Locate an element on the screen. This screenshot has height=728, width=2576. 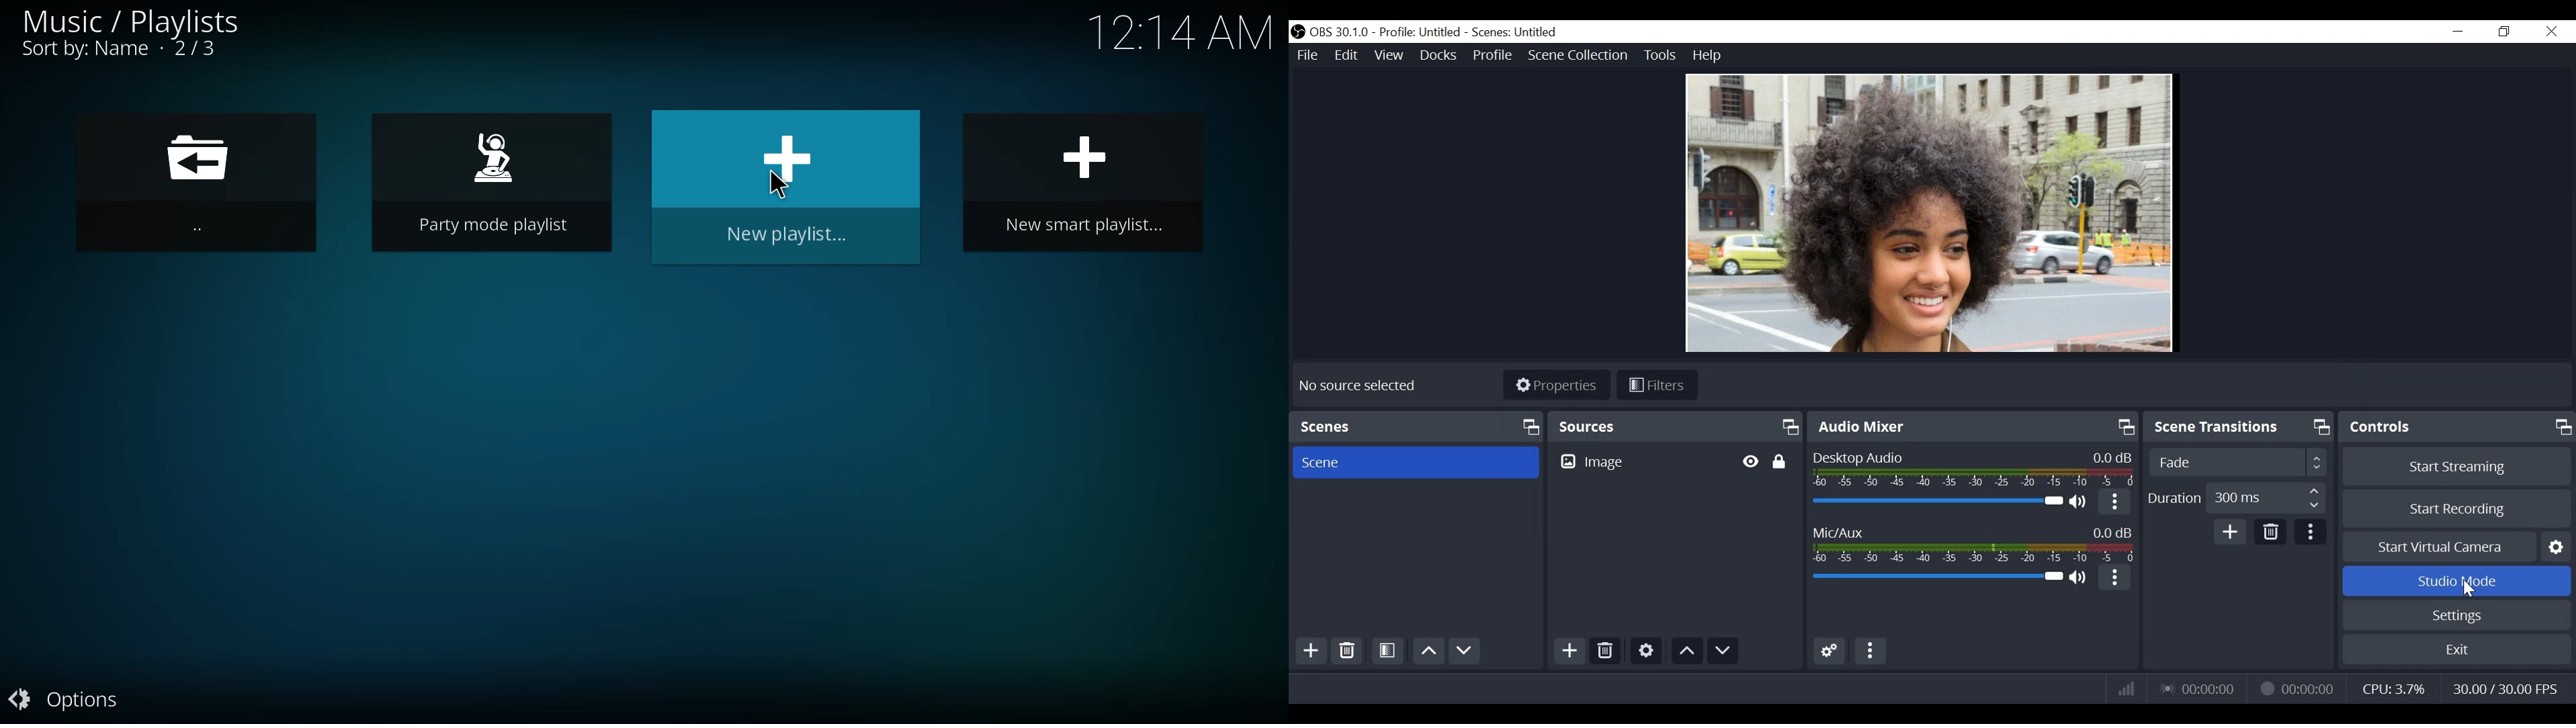
(un)mute is located at coordinates (2080, 503).